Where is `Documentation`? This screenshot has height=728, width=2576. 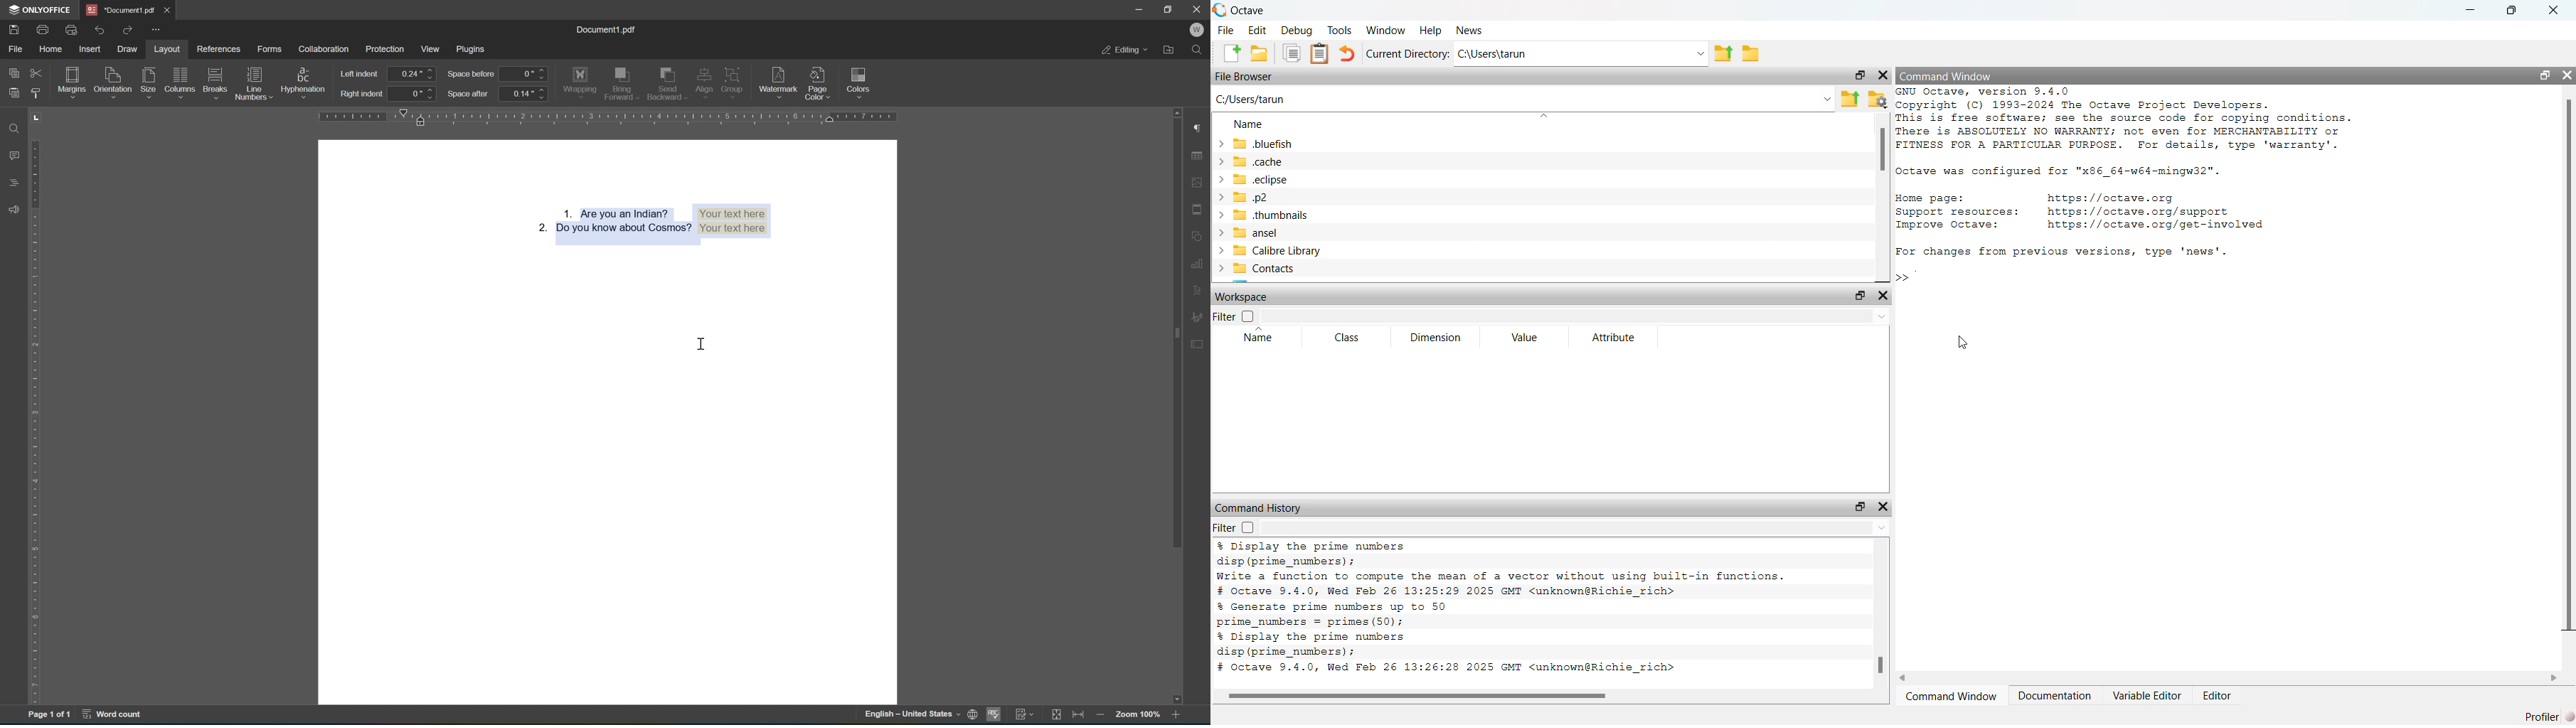
Documentation is located at coordinates (2058, 695).